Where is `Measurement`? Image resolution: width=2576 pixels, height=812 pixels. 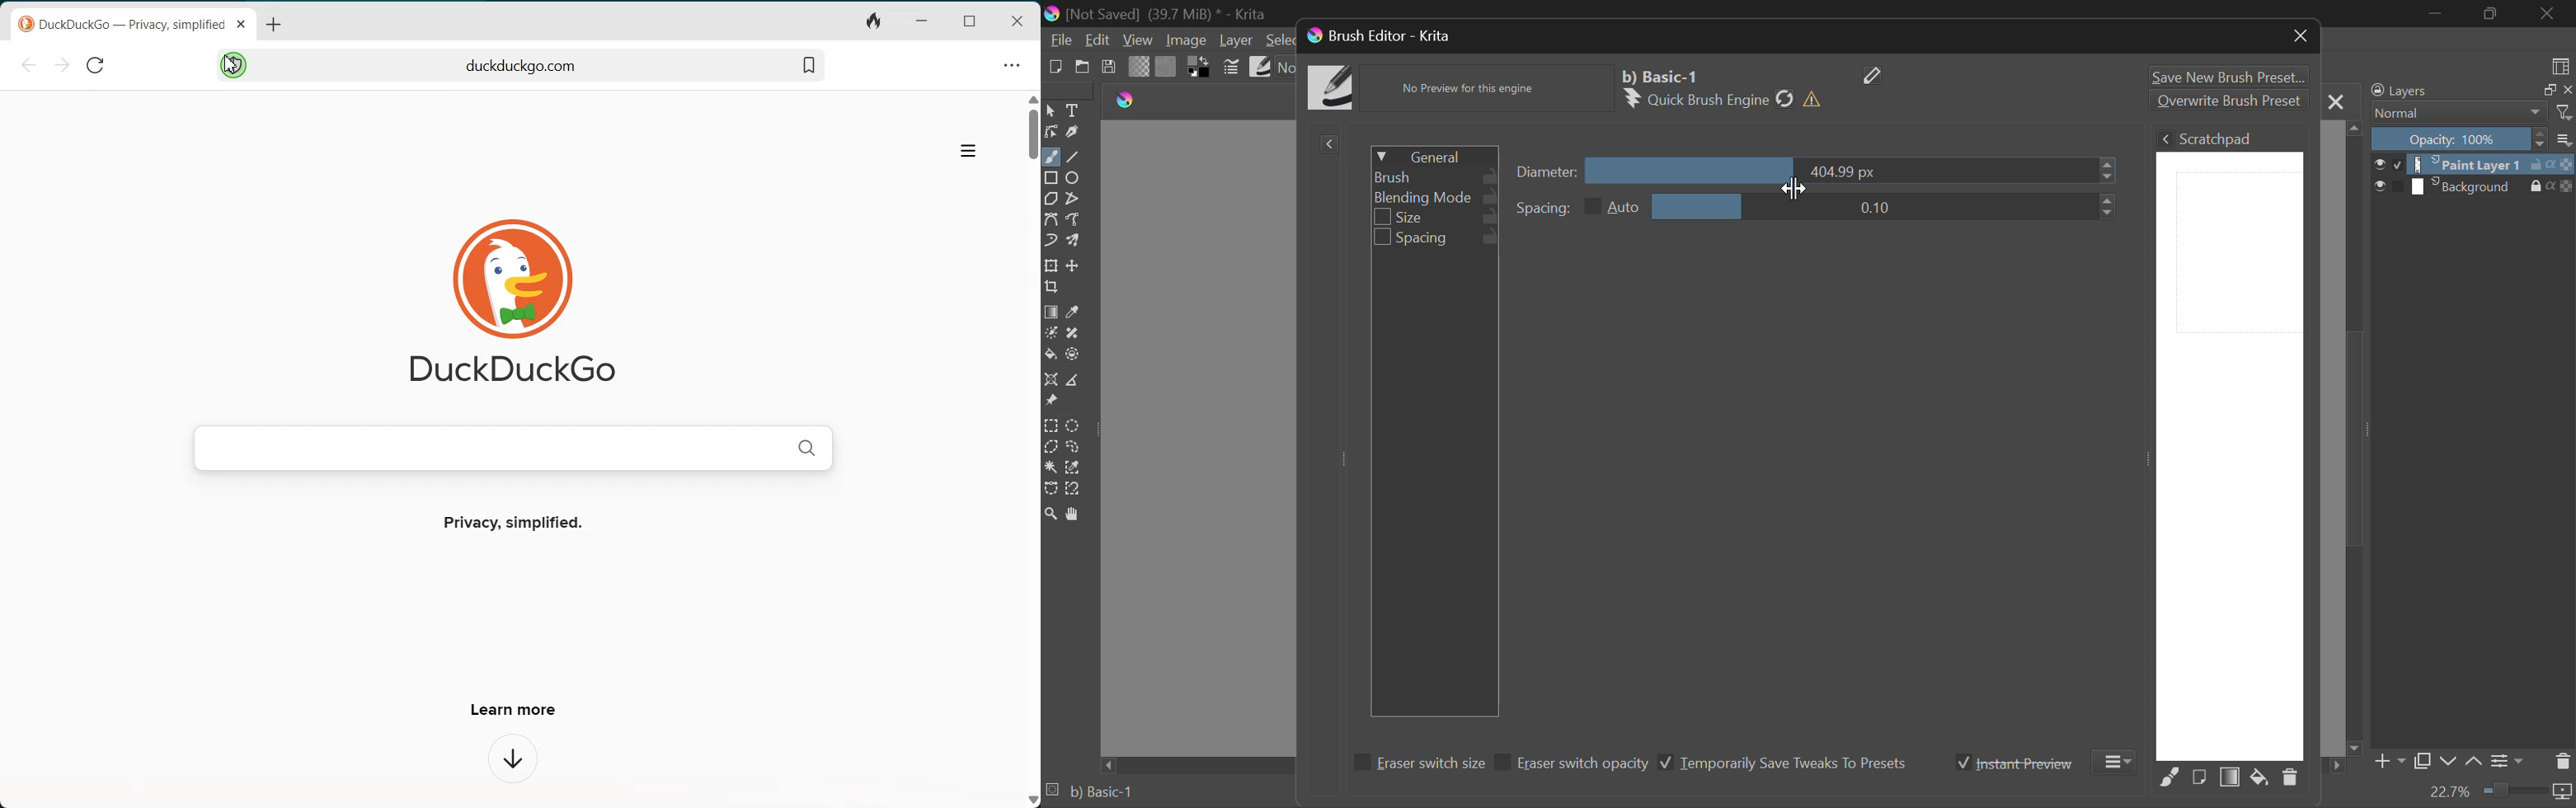
Measurement is located at coordinates (1075, 379).